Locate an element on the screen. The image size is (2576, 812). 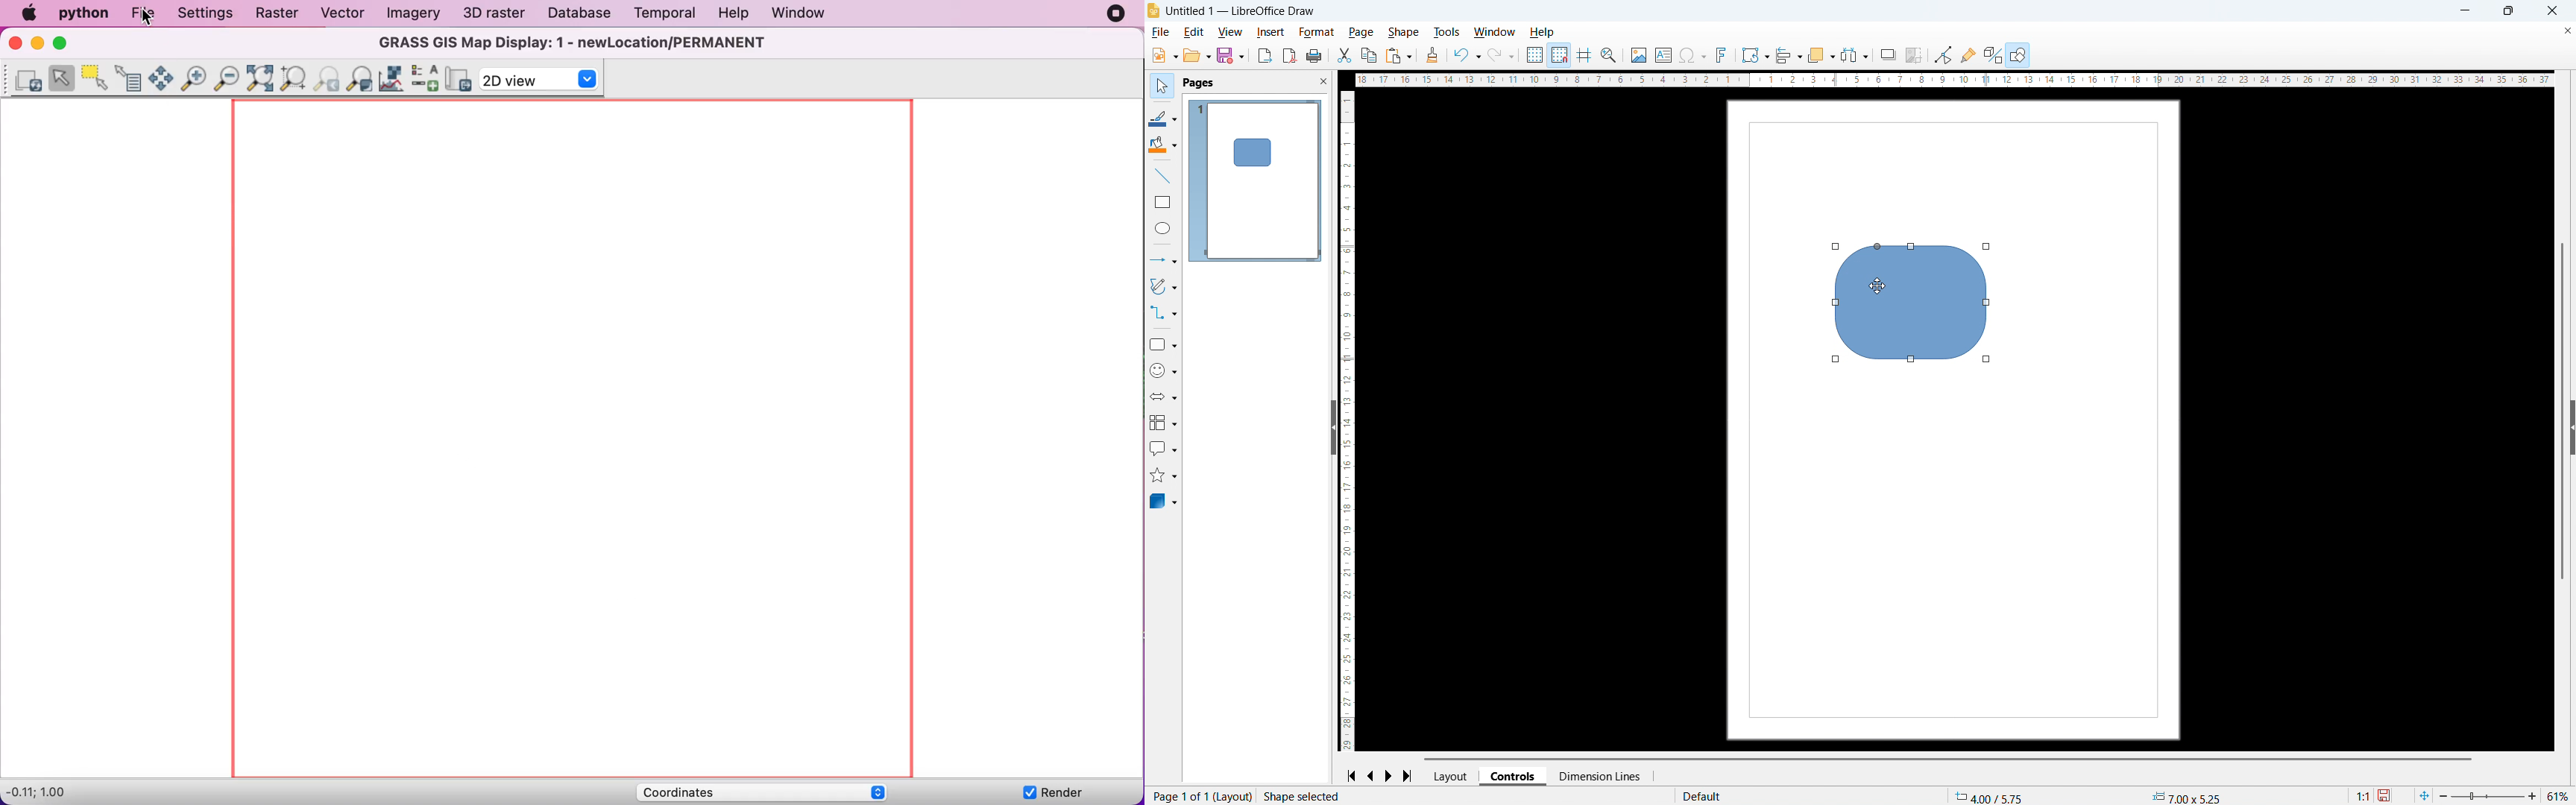
Guidelines while moving  is located at coordinates (1584, 56).